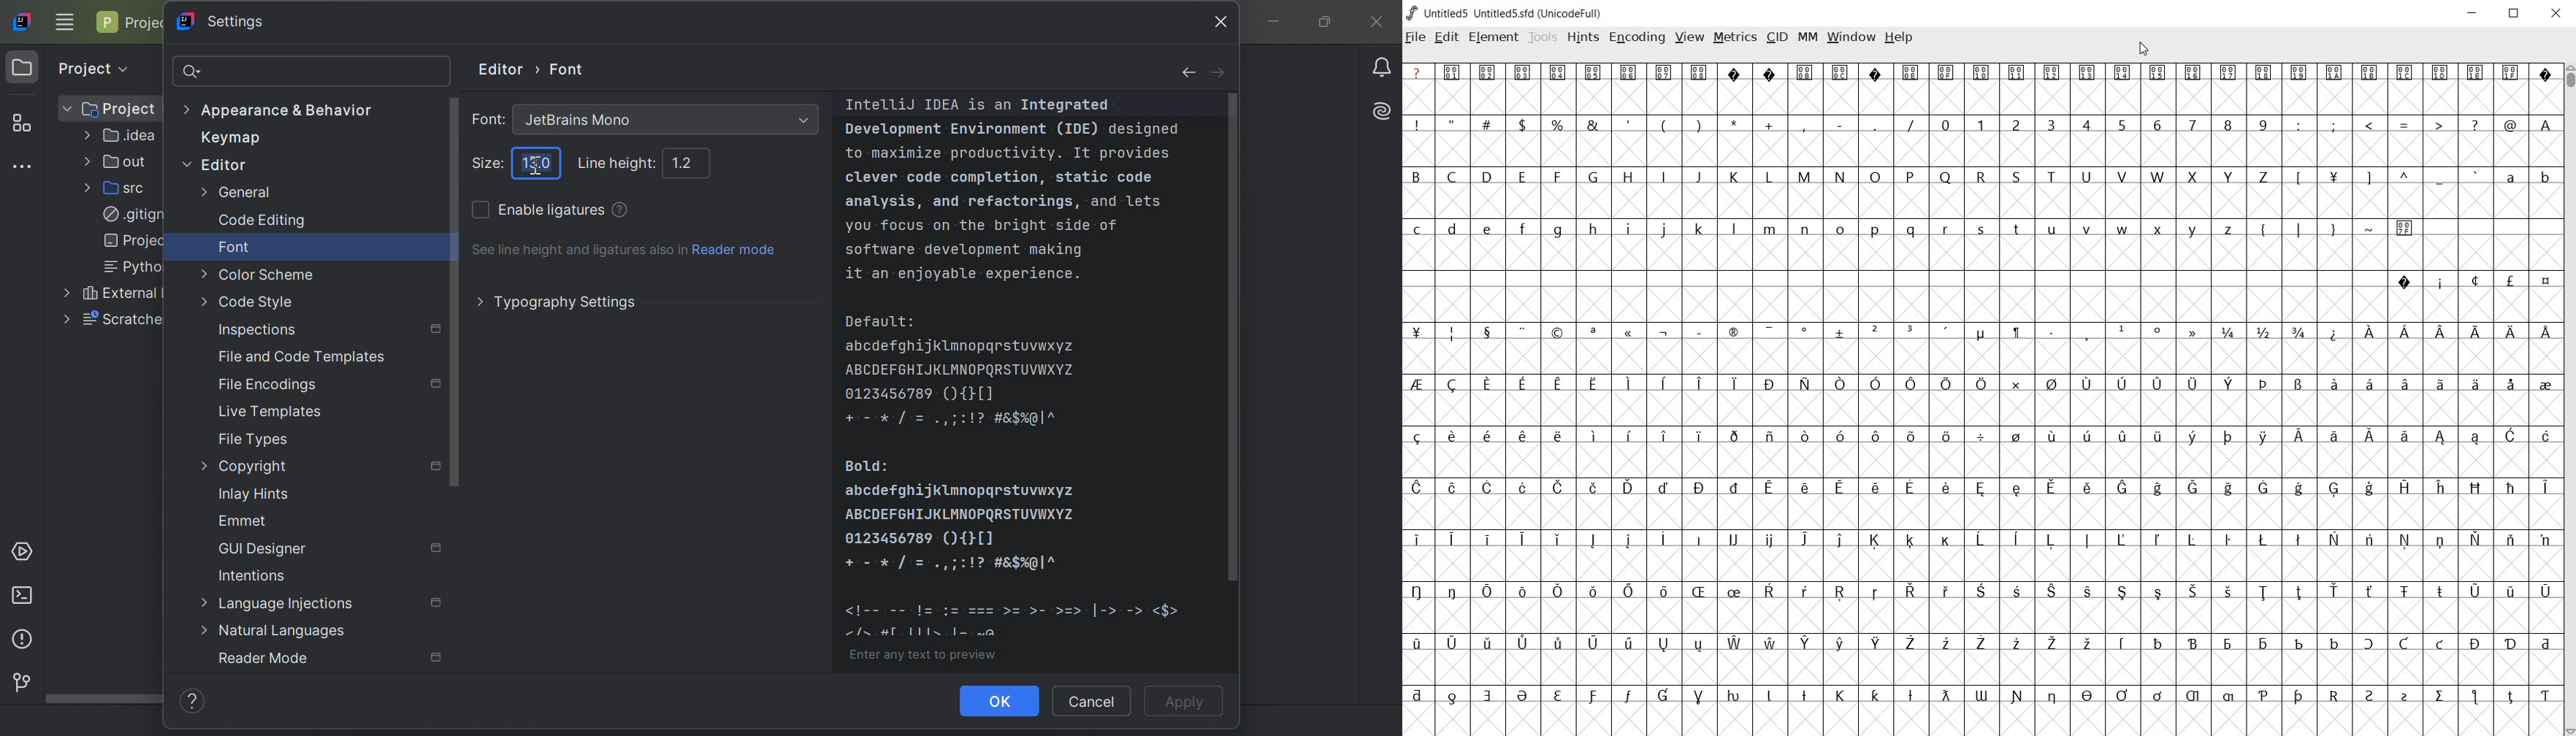  What do you see at coordinates (1636, 38) in the screenshot?
I see `ENCODING` at bounding box center [1636, 38].